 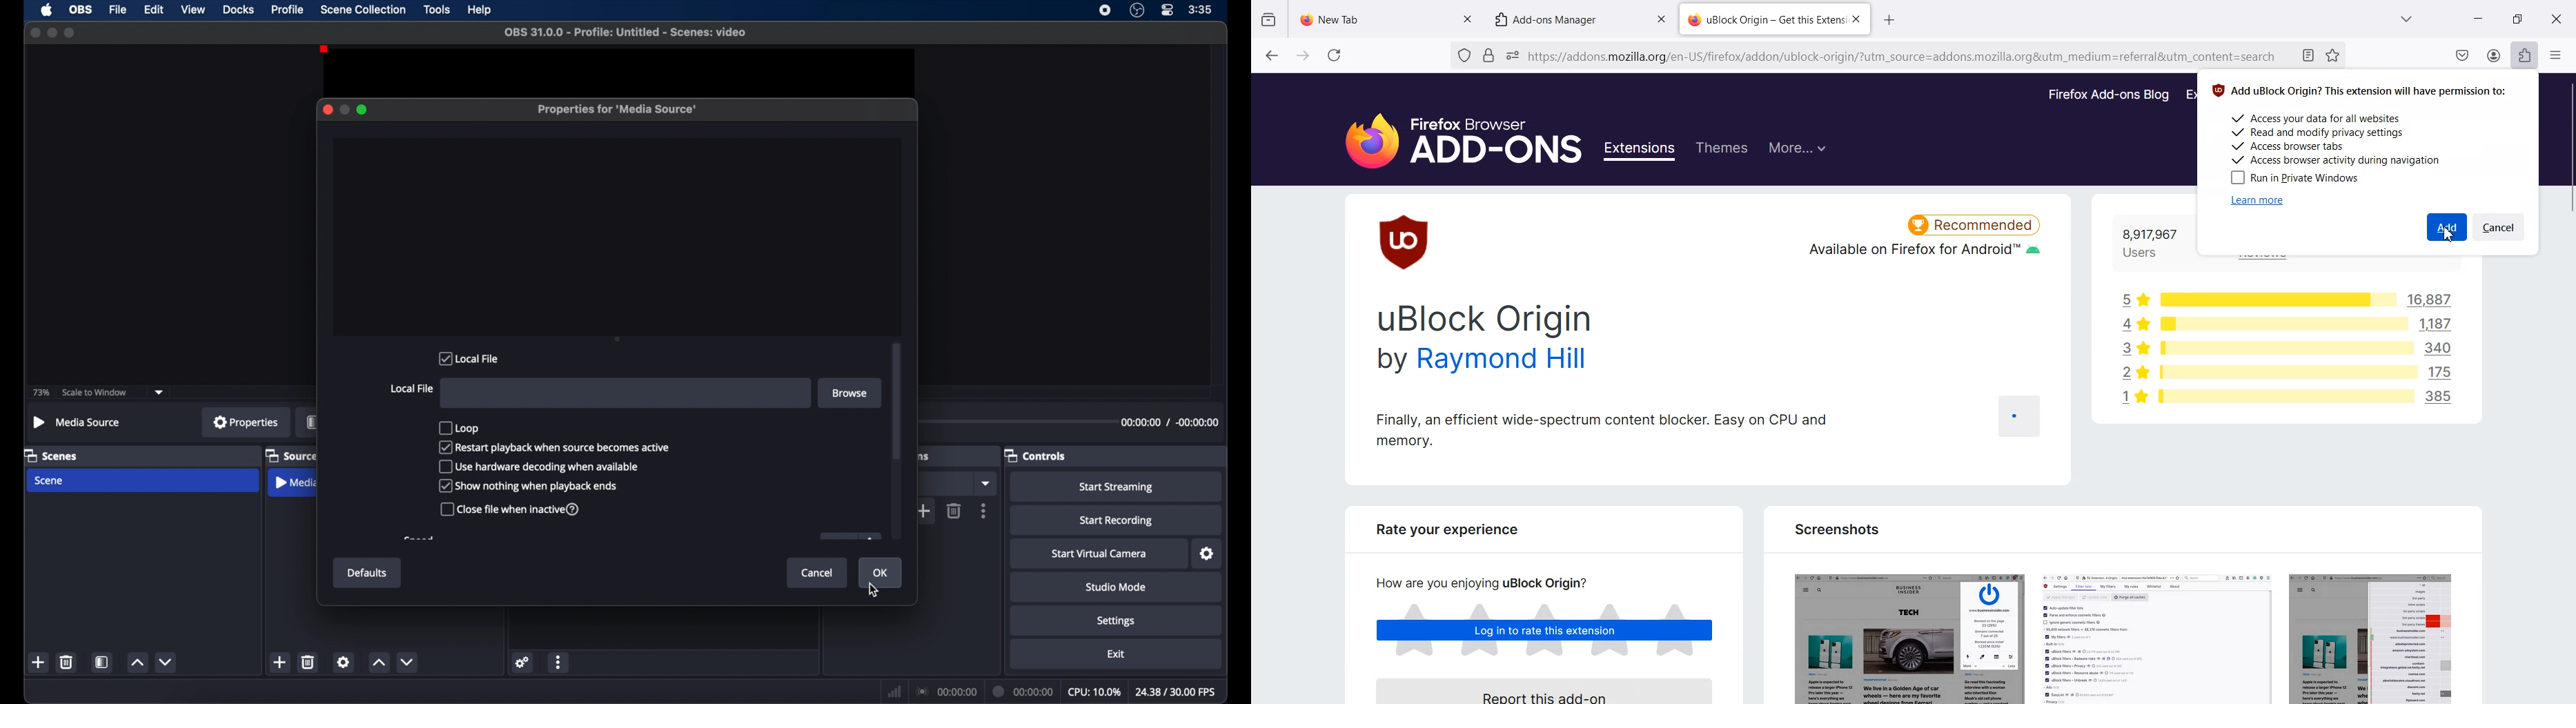 What do you see at coordinates (291, 482) in the screenshot?
I see `media` at bounding box center [291, 482].